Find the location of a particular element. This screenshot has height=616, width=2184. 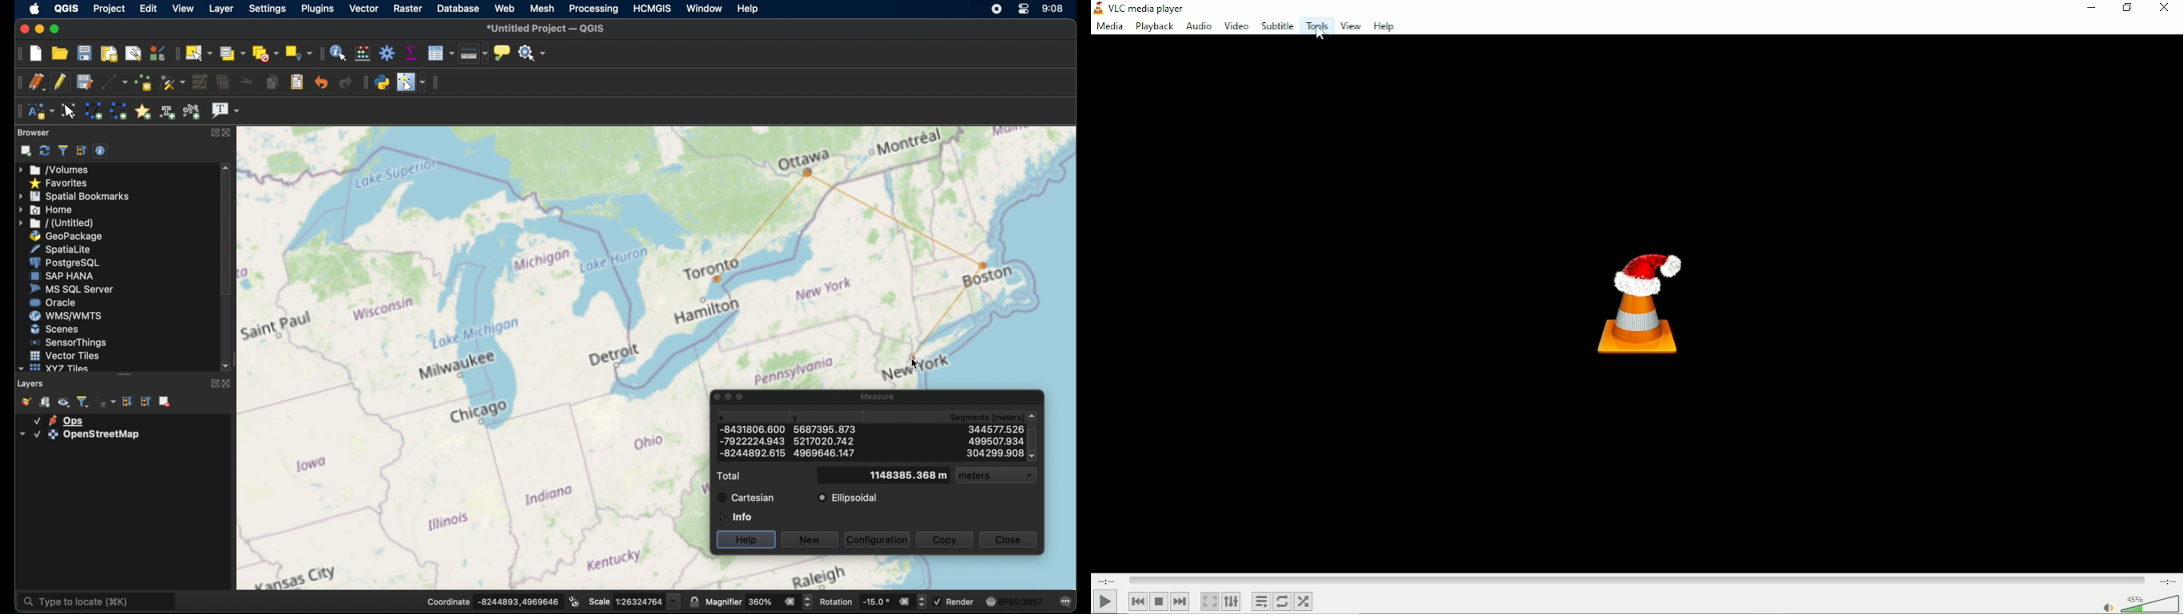

ellipsoidal is located at coordinates (849, 498).